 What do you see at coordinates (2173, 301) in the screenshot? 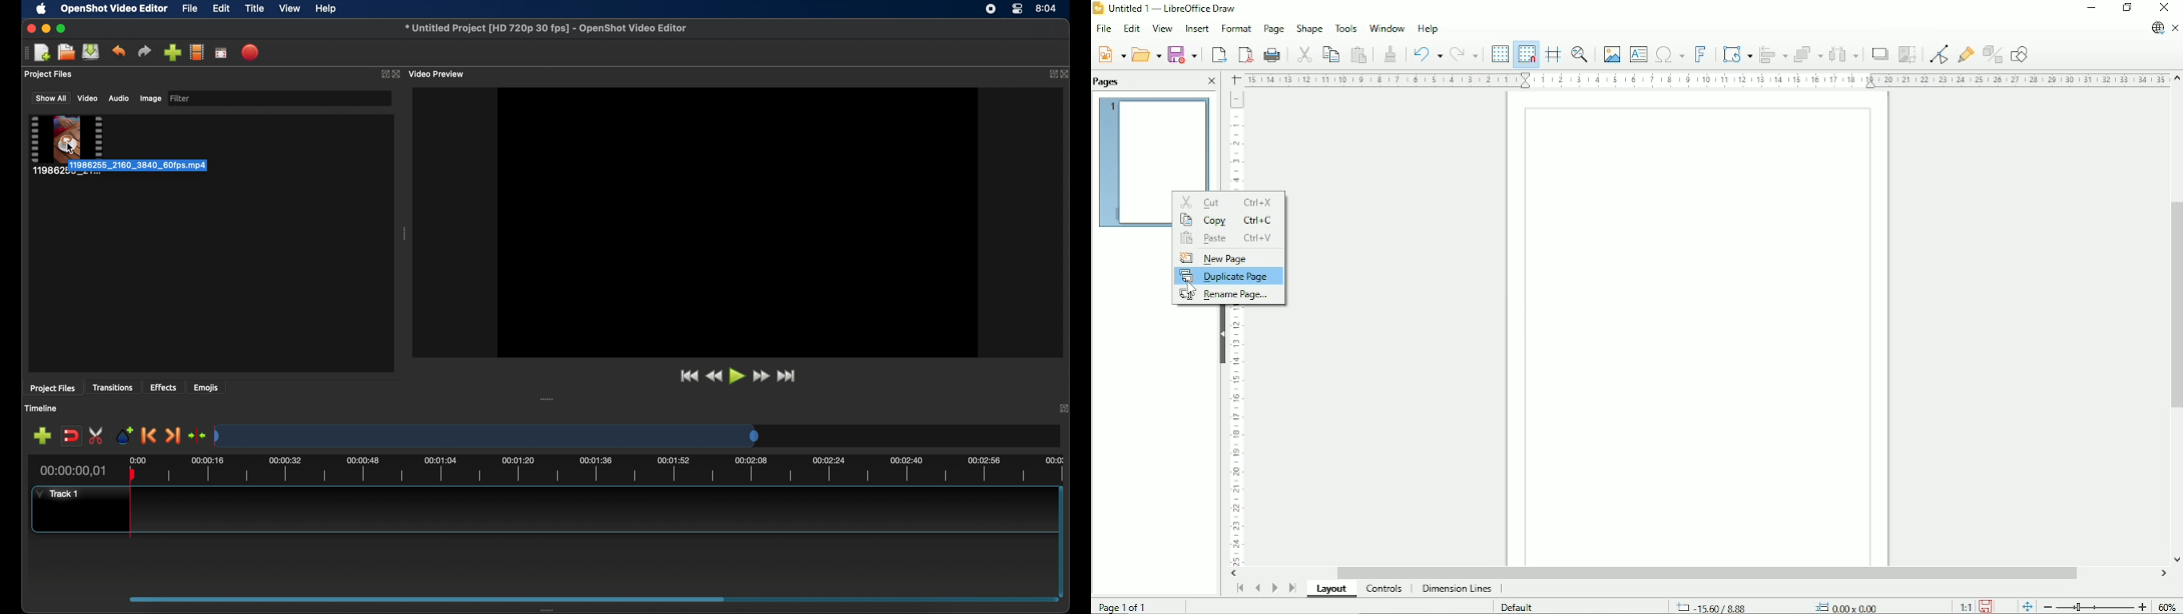
I see `Vertical scrollbar` at bounding box center [2173, 301].